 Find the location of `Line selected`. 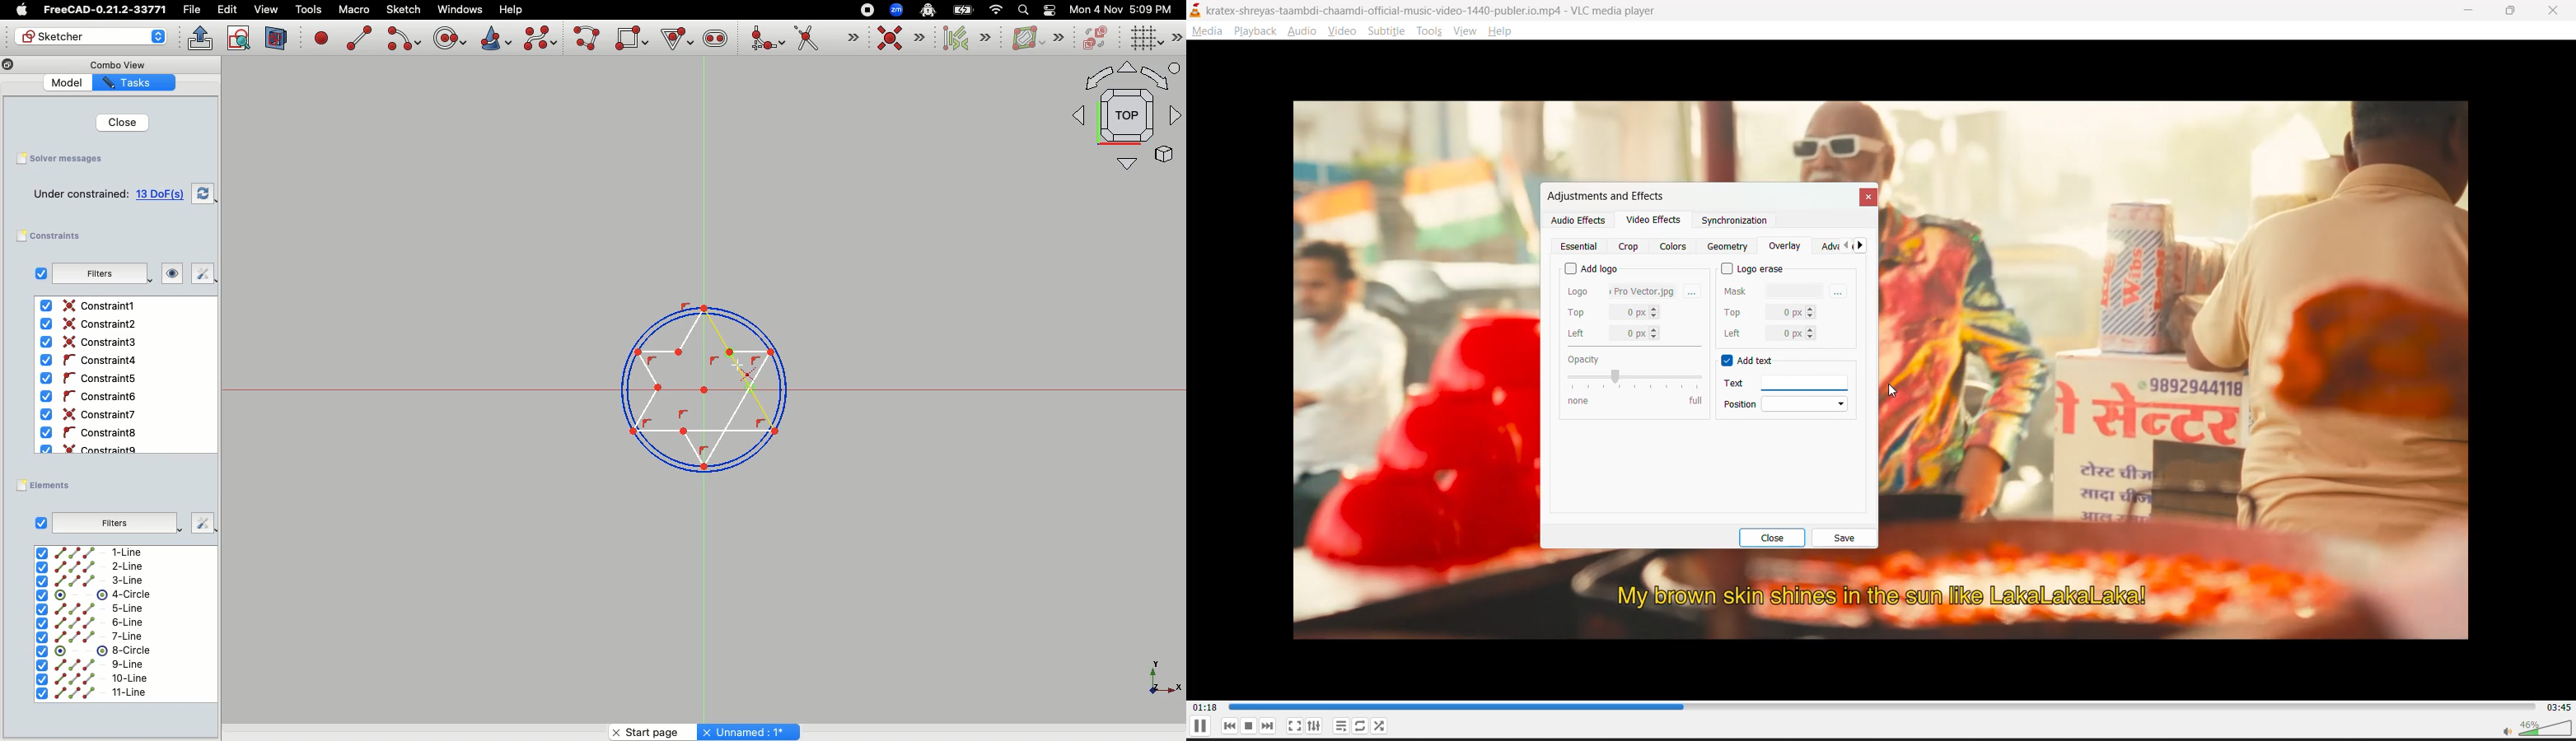

Line selected is located at coordinates (694, 379).